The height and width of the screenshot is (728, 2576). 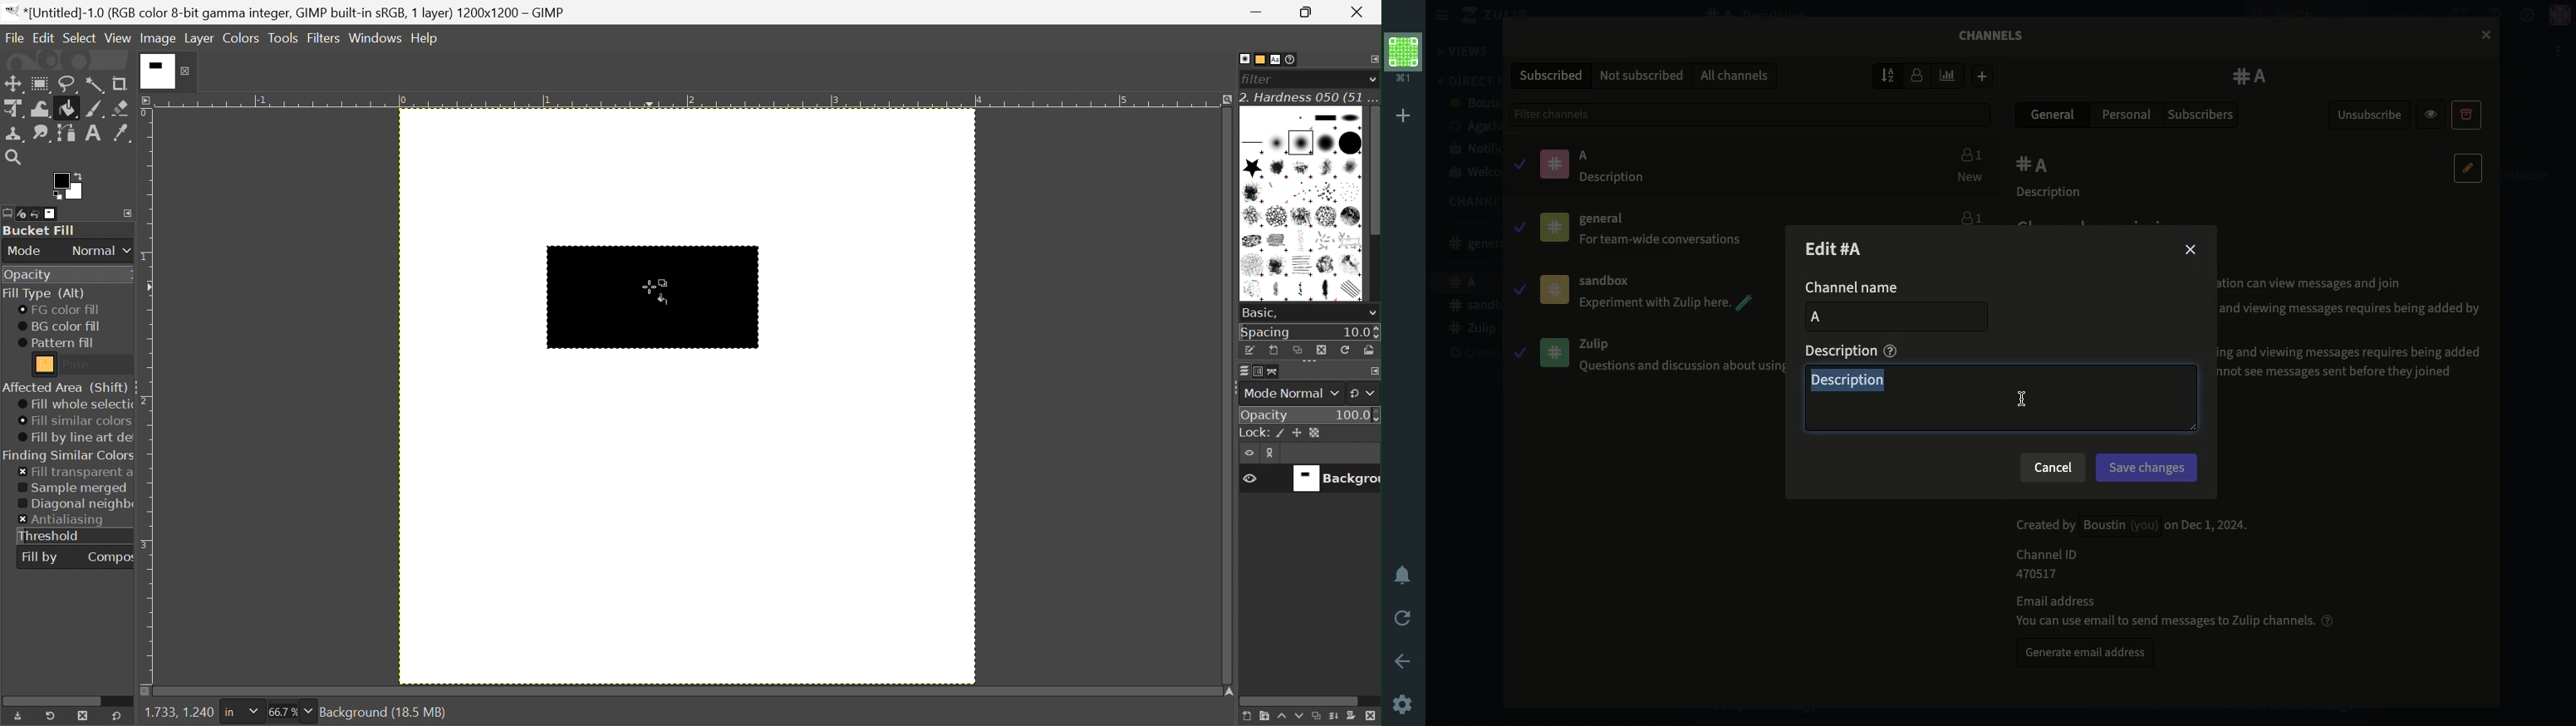 What do you see at coordinates (1325, 117) in the screenshot?
I see `` at bounding box center [1325, 117].